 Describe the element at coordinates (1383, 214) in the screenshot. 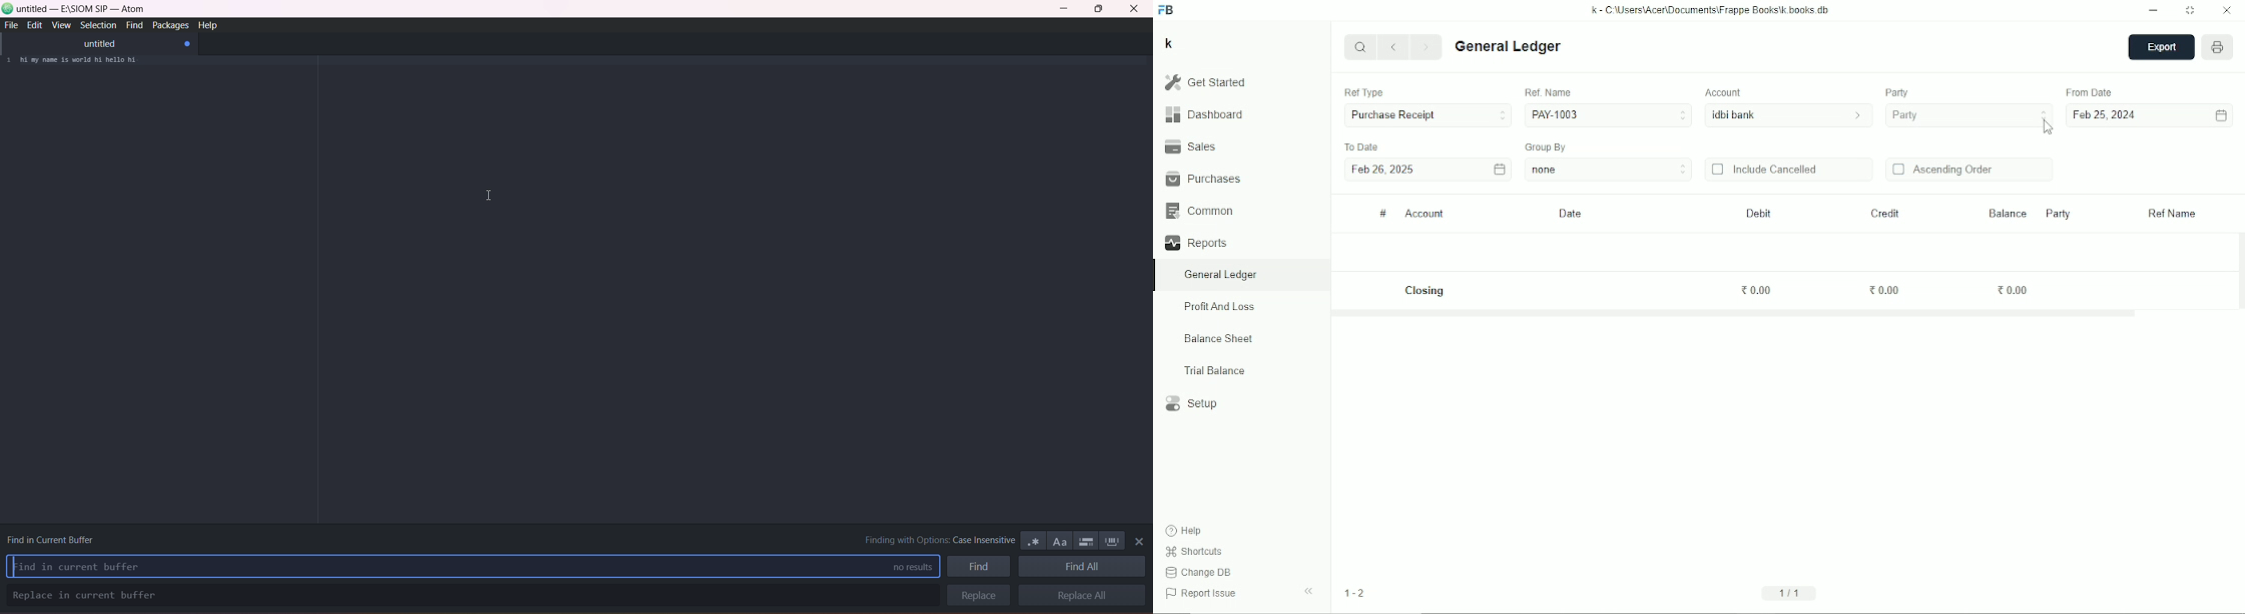

I see `#` at that location.